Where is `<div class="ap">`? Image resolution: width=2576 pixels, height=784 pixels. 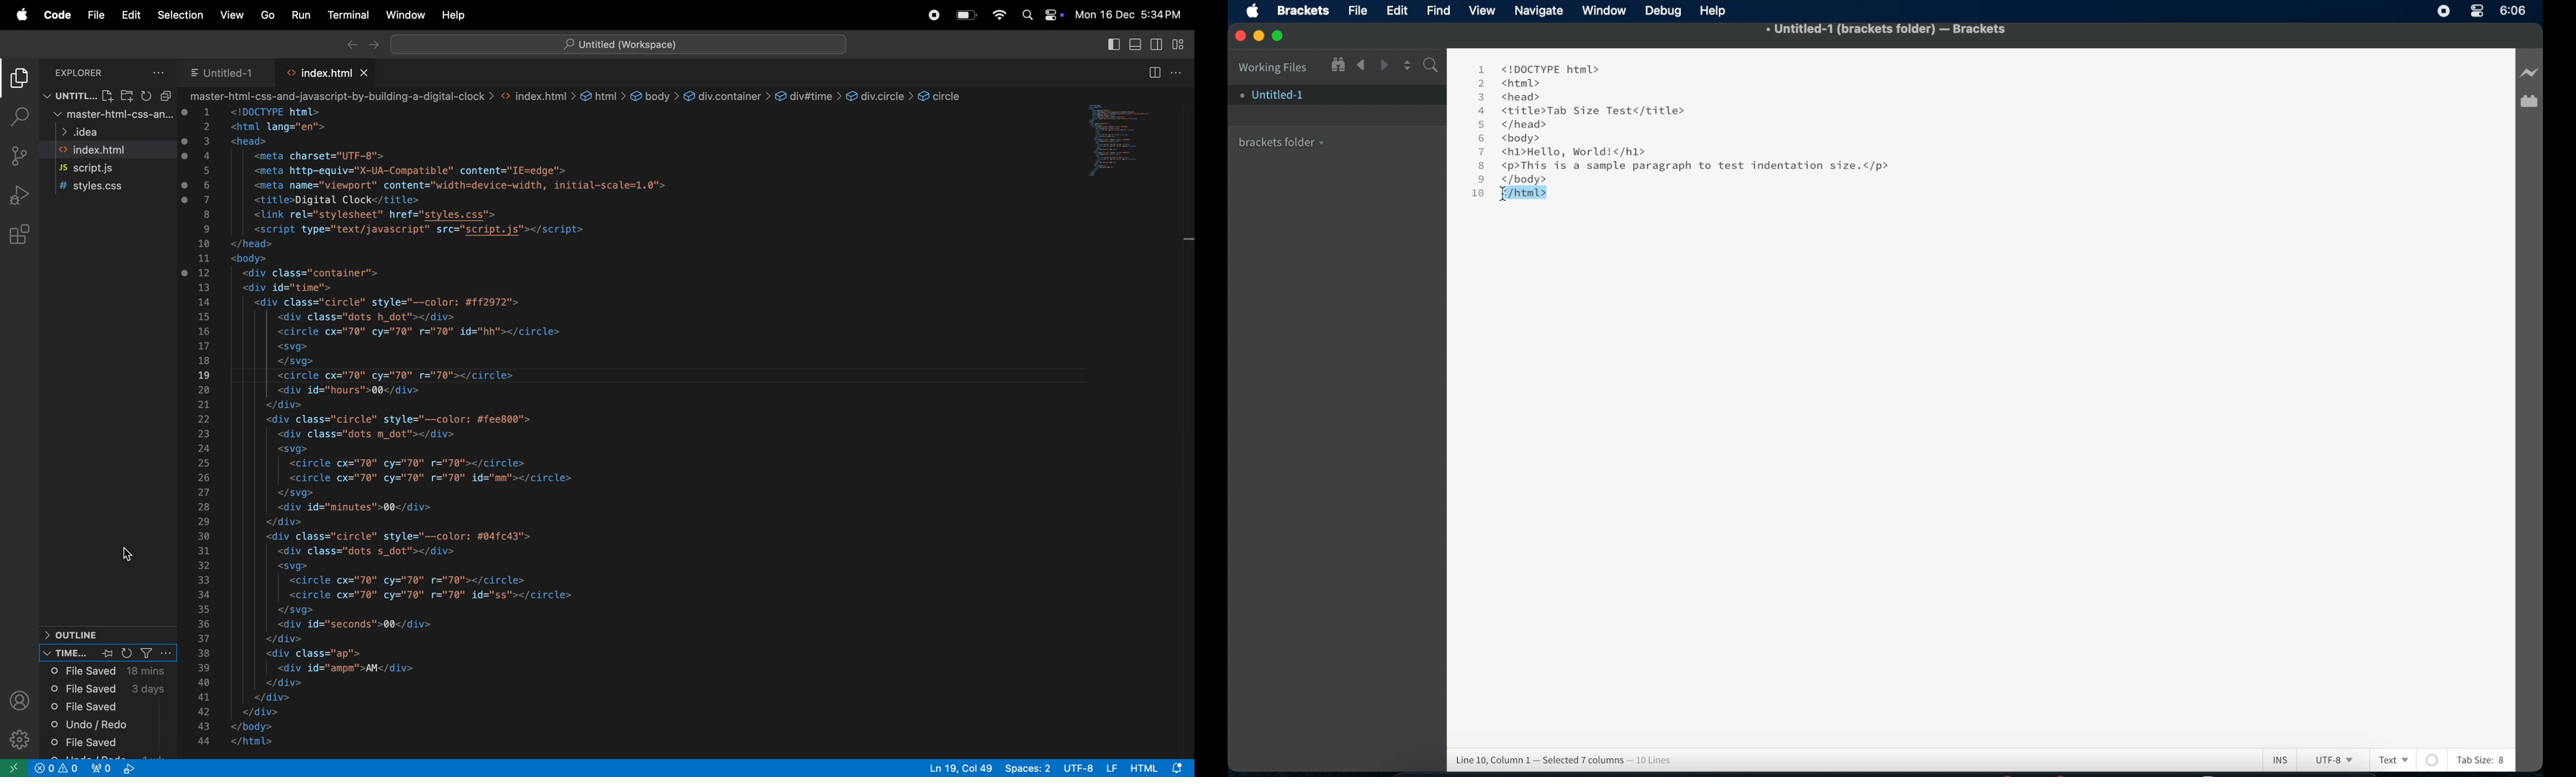
<div class="ap"> is located at coordinates (317, 652).